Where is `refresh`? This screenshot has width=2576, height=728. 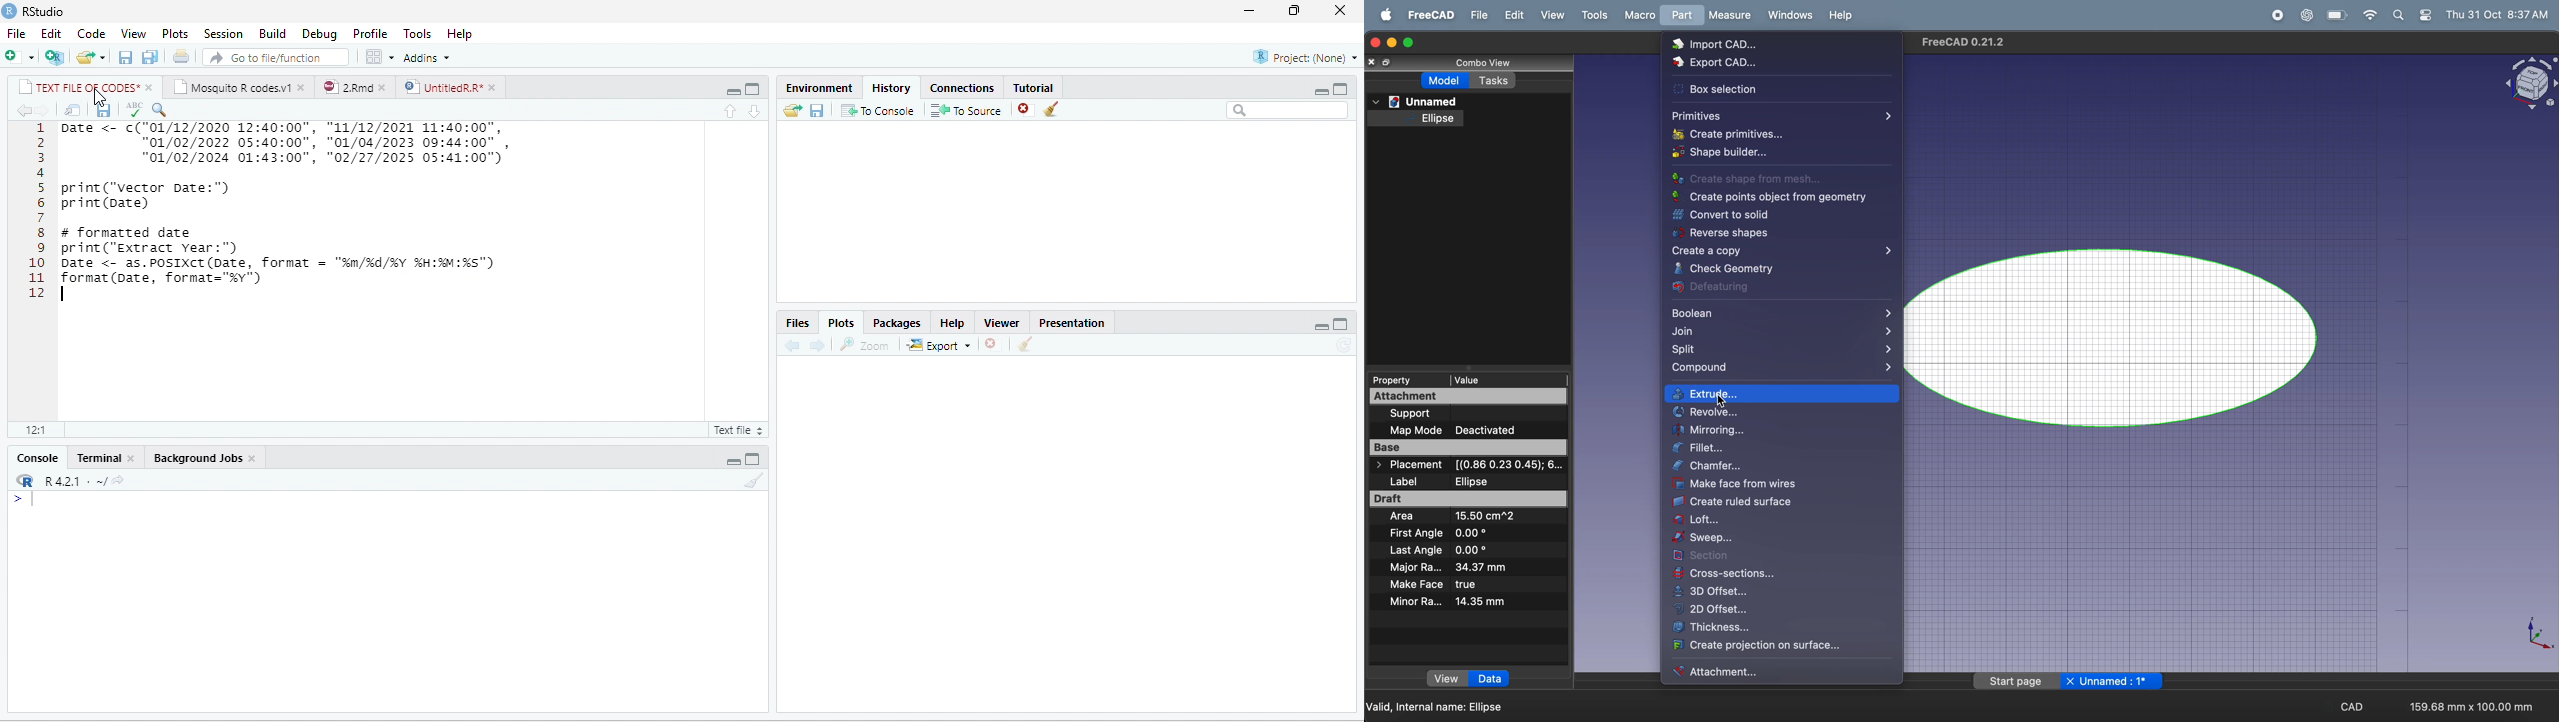 refresh is located at coordinates (1346, 346).